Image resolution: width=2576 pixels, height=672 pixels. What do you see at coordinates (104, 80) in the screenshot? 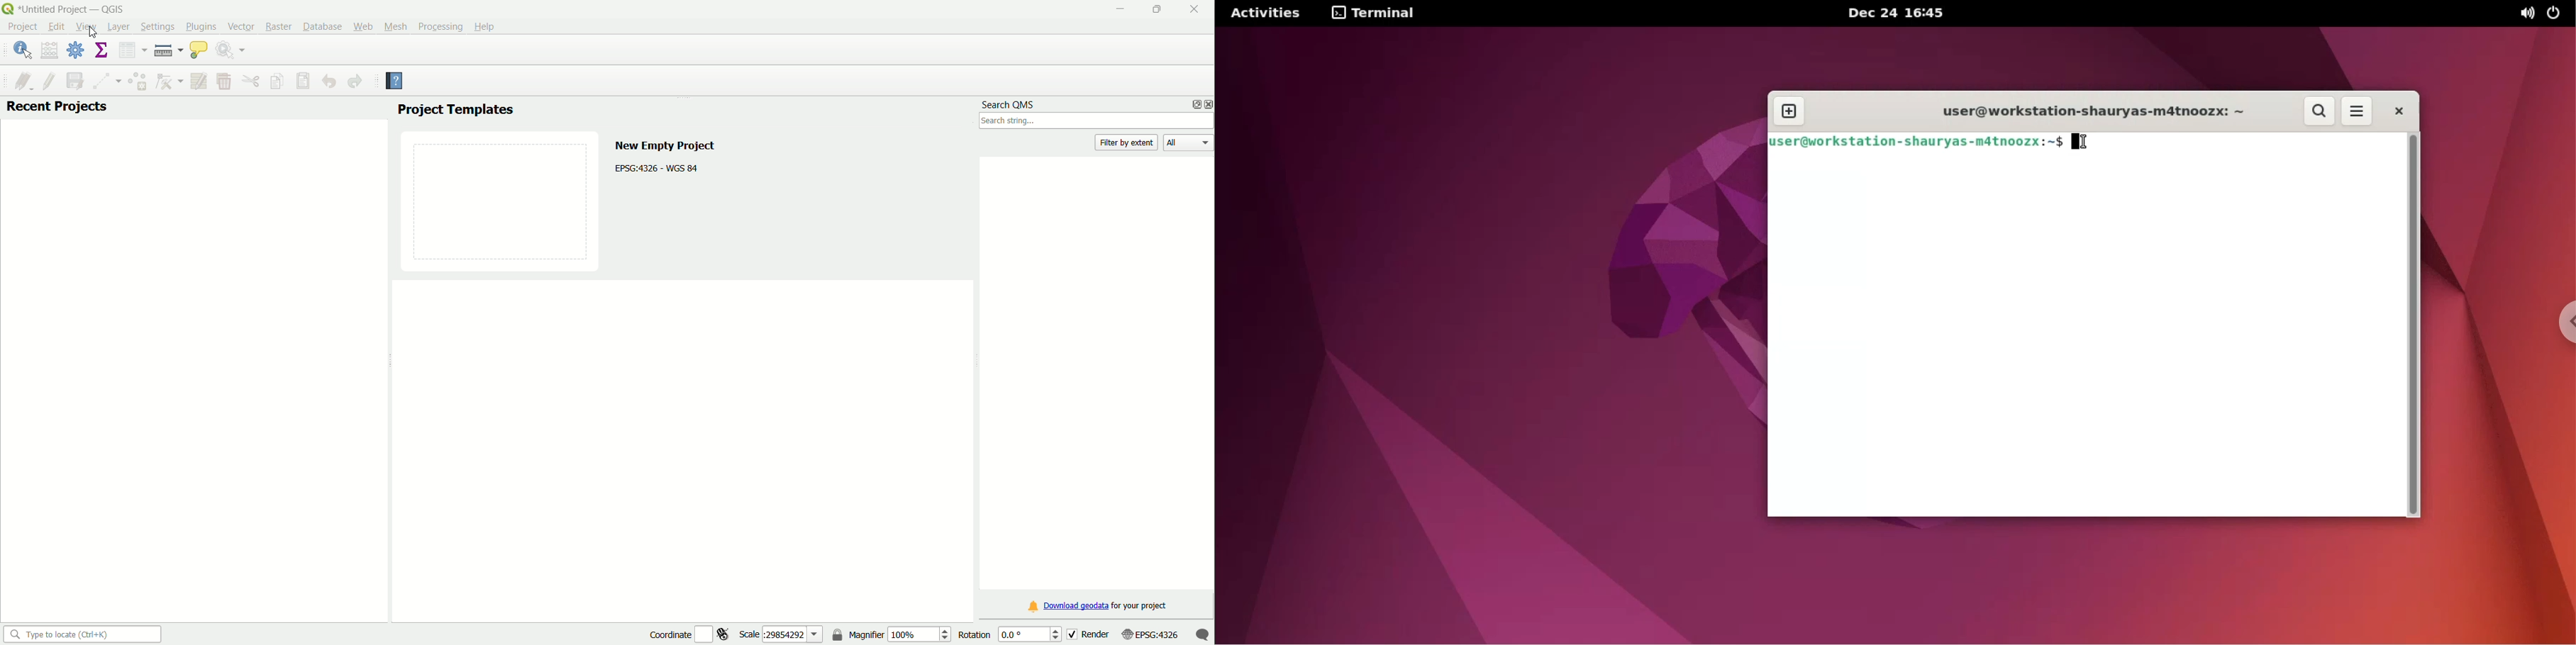
I see `digitized with segment` at bounding box center [104, 80].